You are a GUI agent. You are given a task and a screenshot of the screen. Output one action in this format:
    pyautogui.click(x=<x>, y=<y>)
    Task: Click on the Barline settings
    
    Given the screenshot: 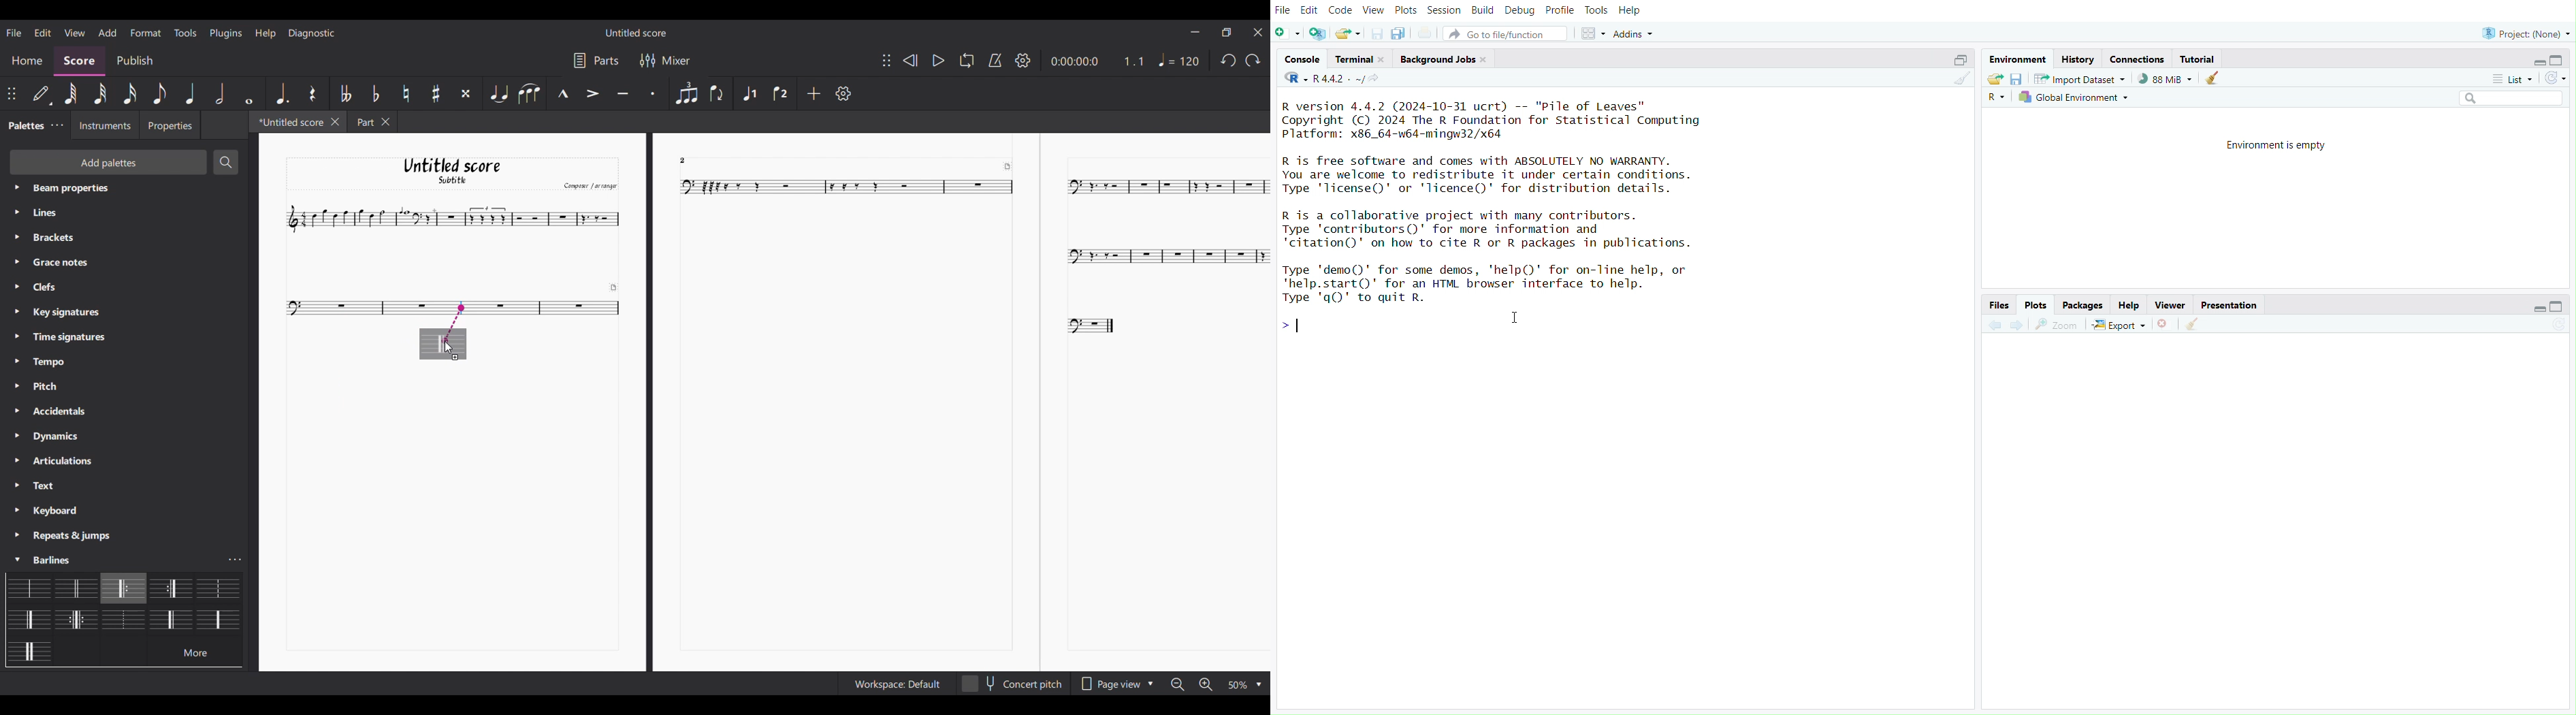 What is the action you would take?
    pyautogui.click(x=236, y=560)
    